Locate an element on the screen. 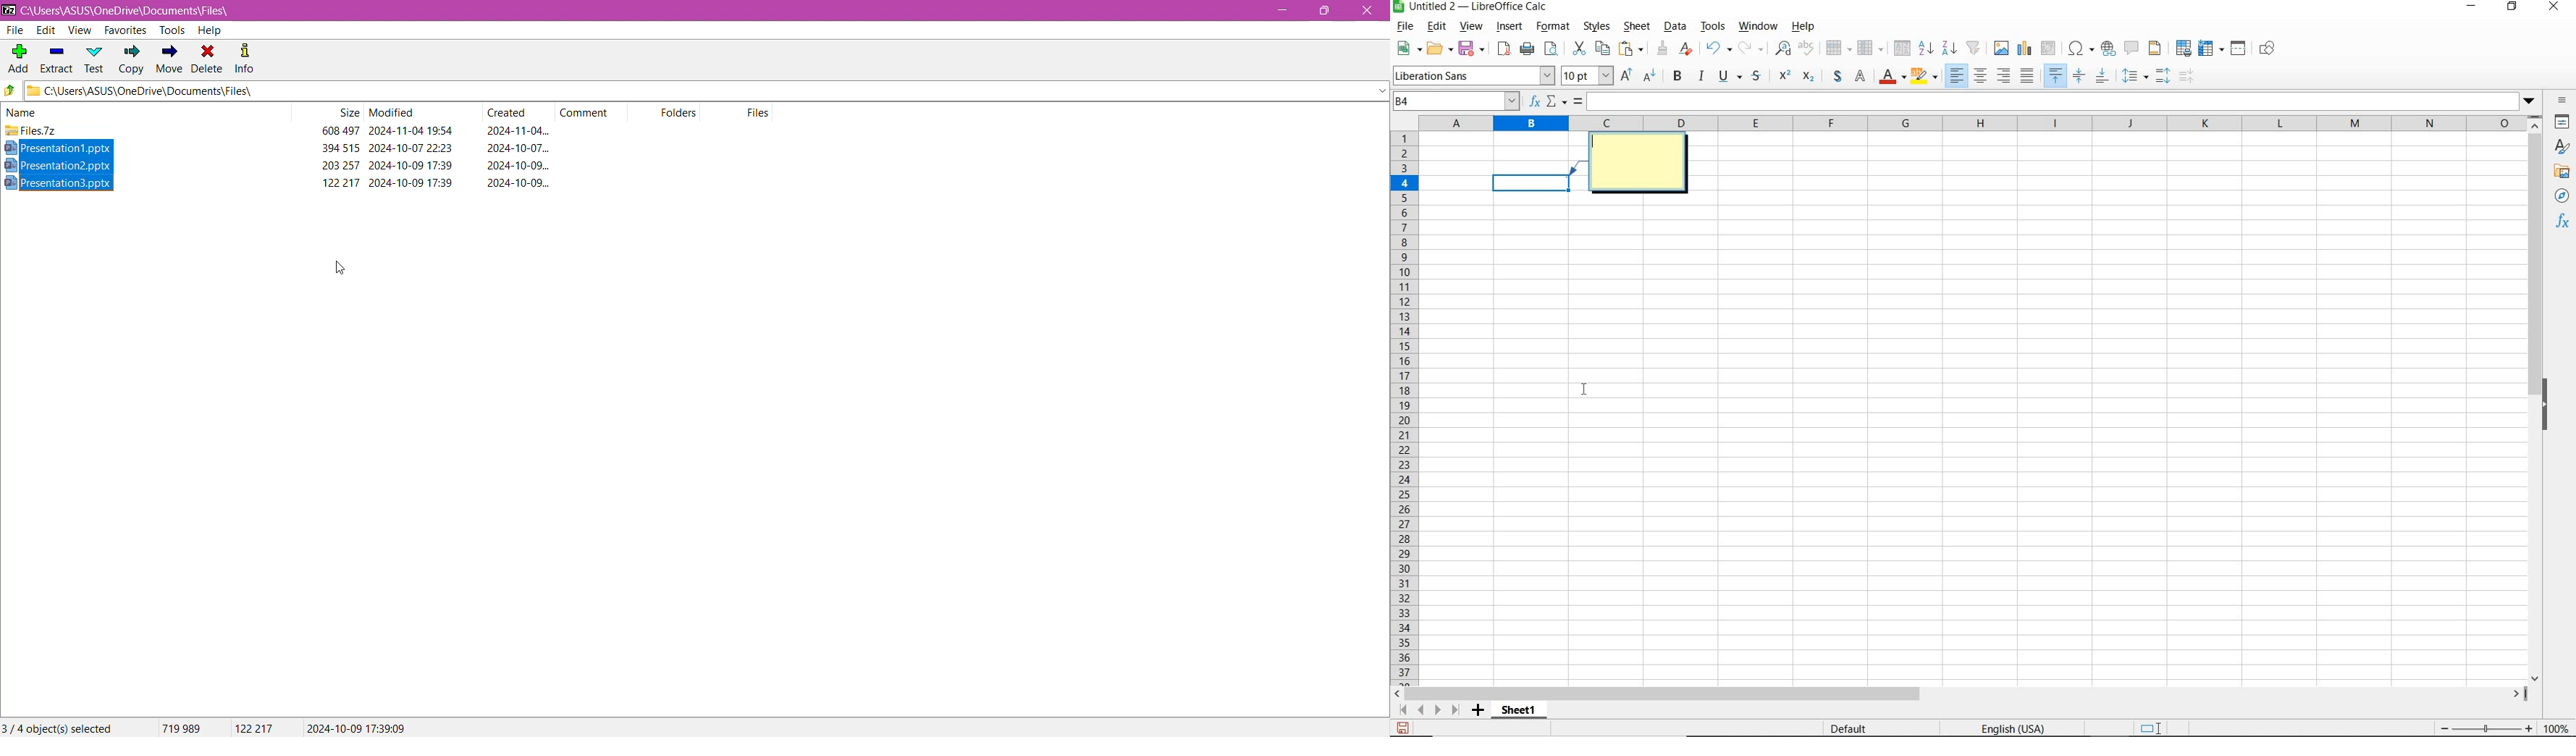 The height and width of the screenshot is (756, 2576). help is located at coordinates (1801, 27).